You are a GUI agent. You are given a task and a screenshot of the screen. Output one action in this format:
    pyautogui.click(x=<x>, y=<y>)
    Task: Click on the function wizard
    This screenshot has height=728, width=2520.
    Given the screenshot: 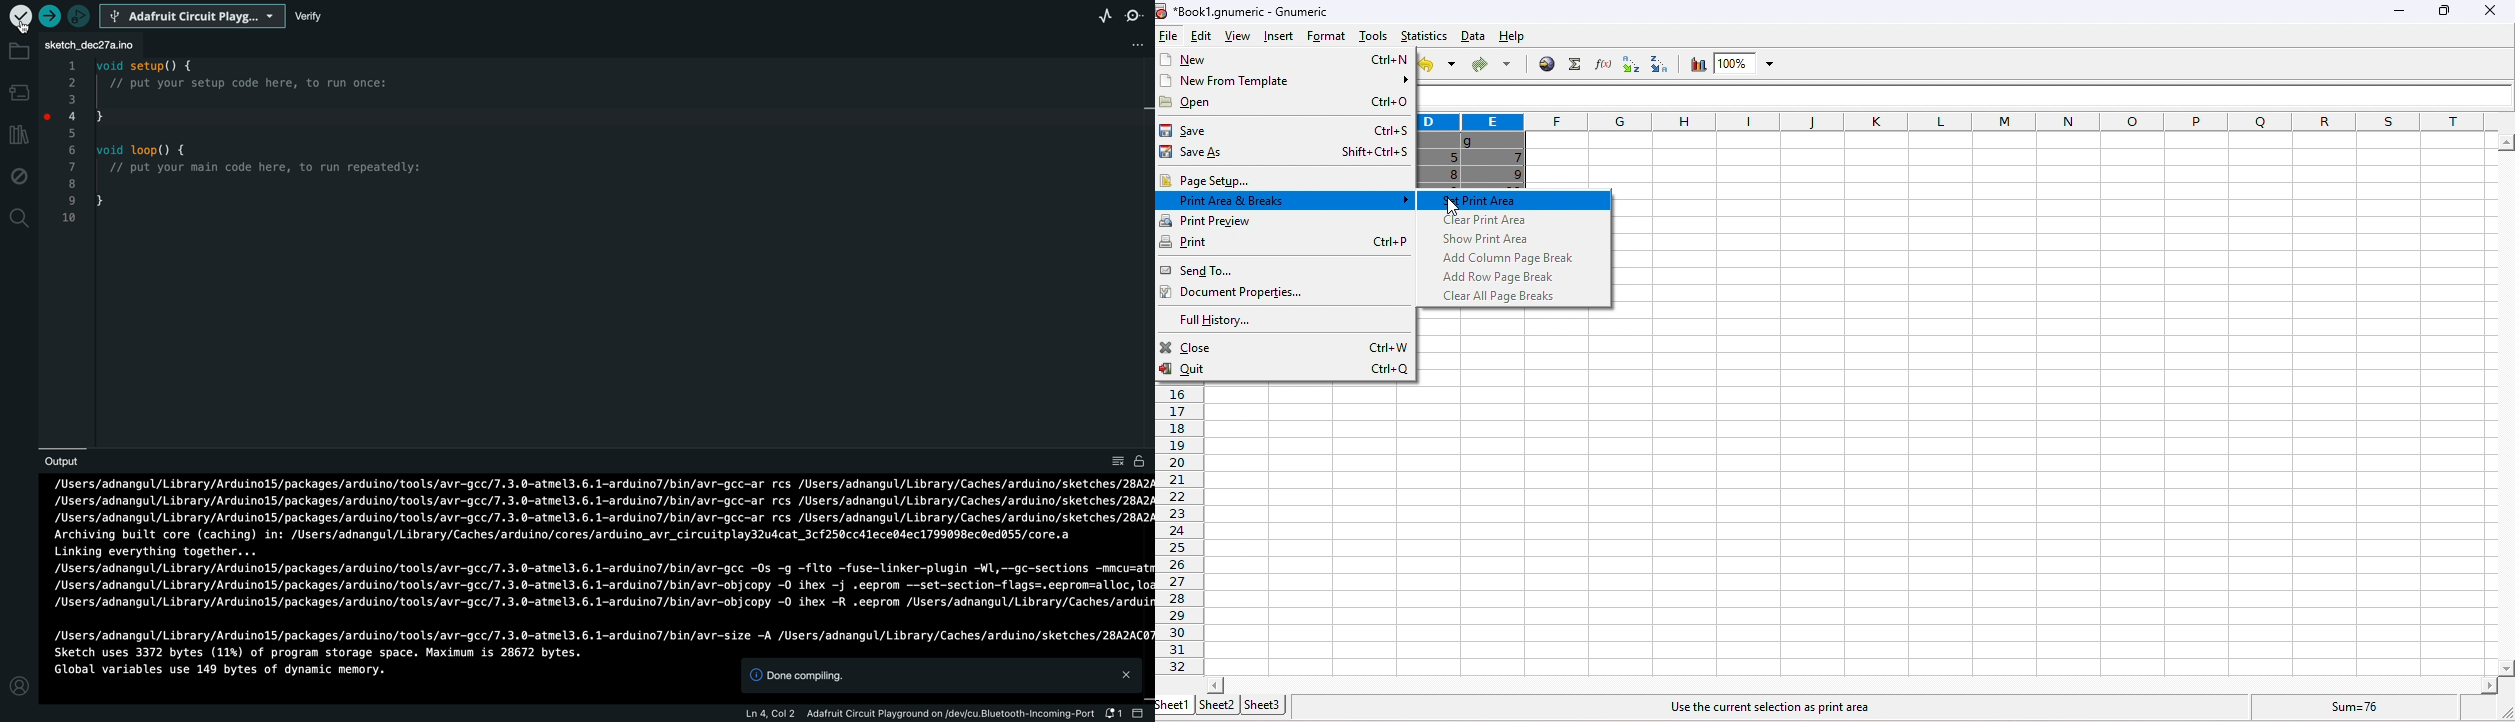 What is the action you would take?
    pyautogui.click(x=1600, y=64)
    